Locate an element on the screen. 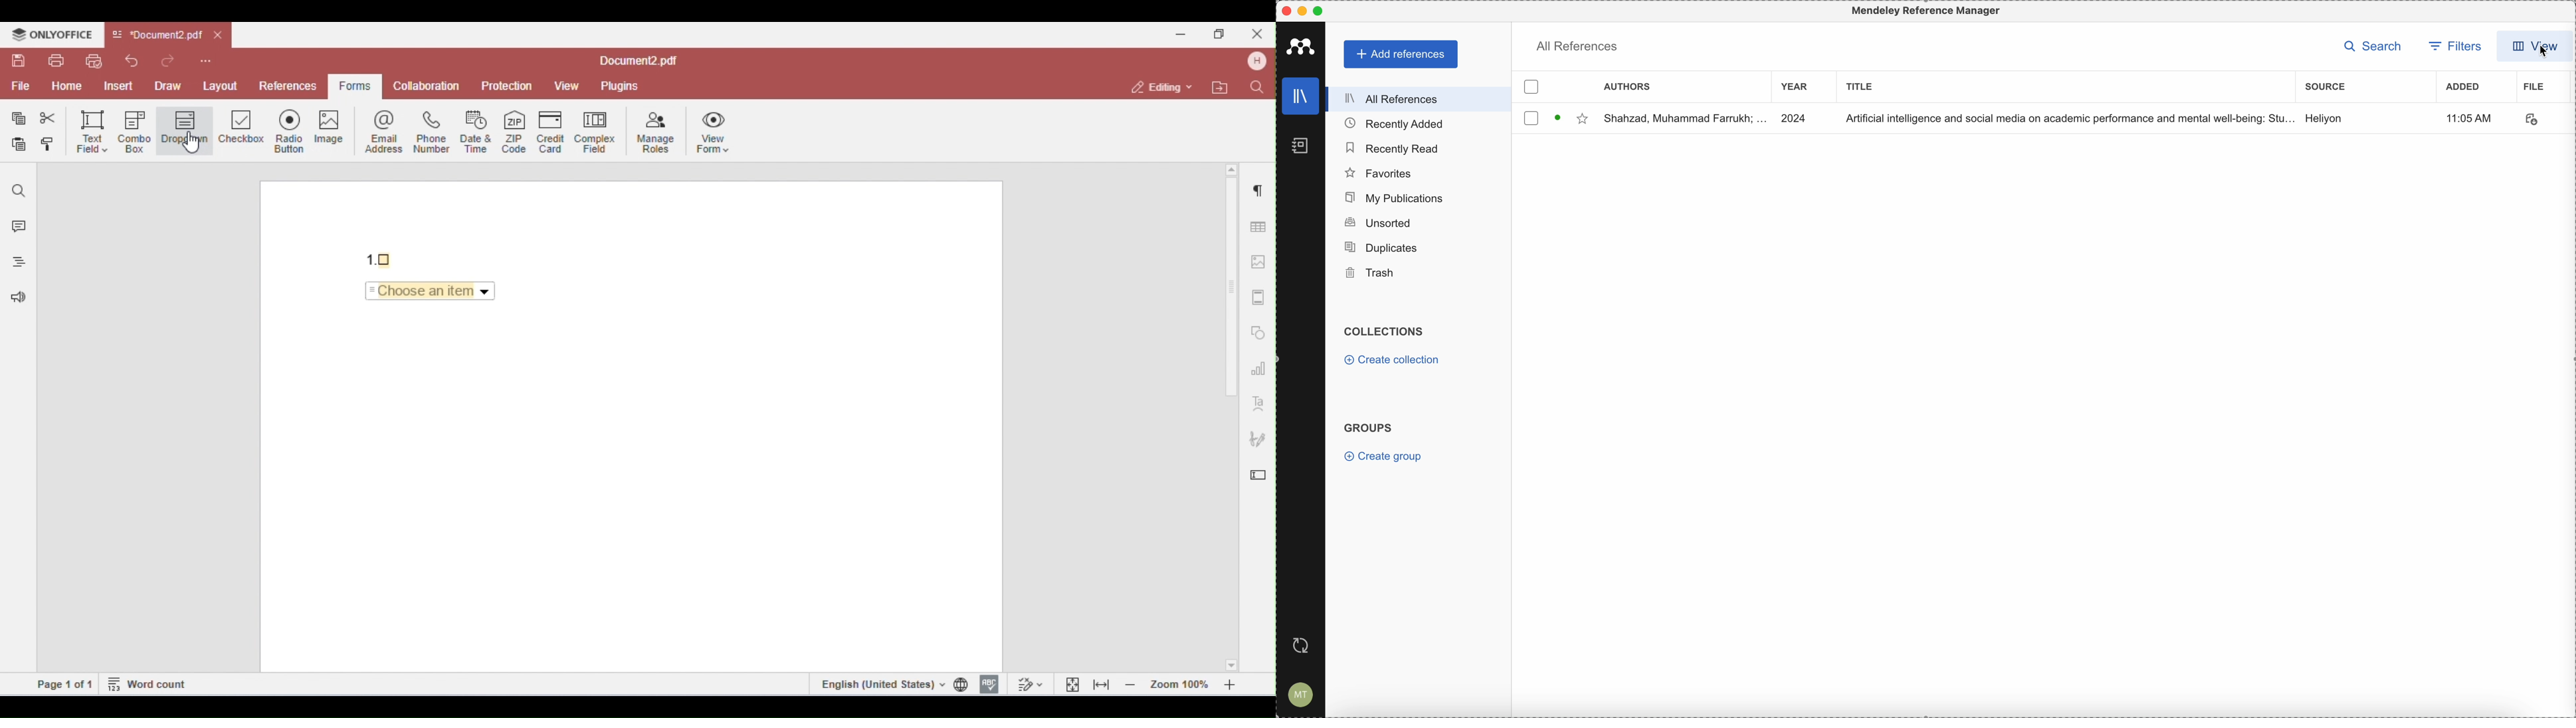 This screenshot has width=2576, height=728. year is located at coordinates (1797, 87).